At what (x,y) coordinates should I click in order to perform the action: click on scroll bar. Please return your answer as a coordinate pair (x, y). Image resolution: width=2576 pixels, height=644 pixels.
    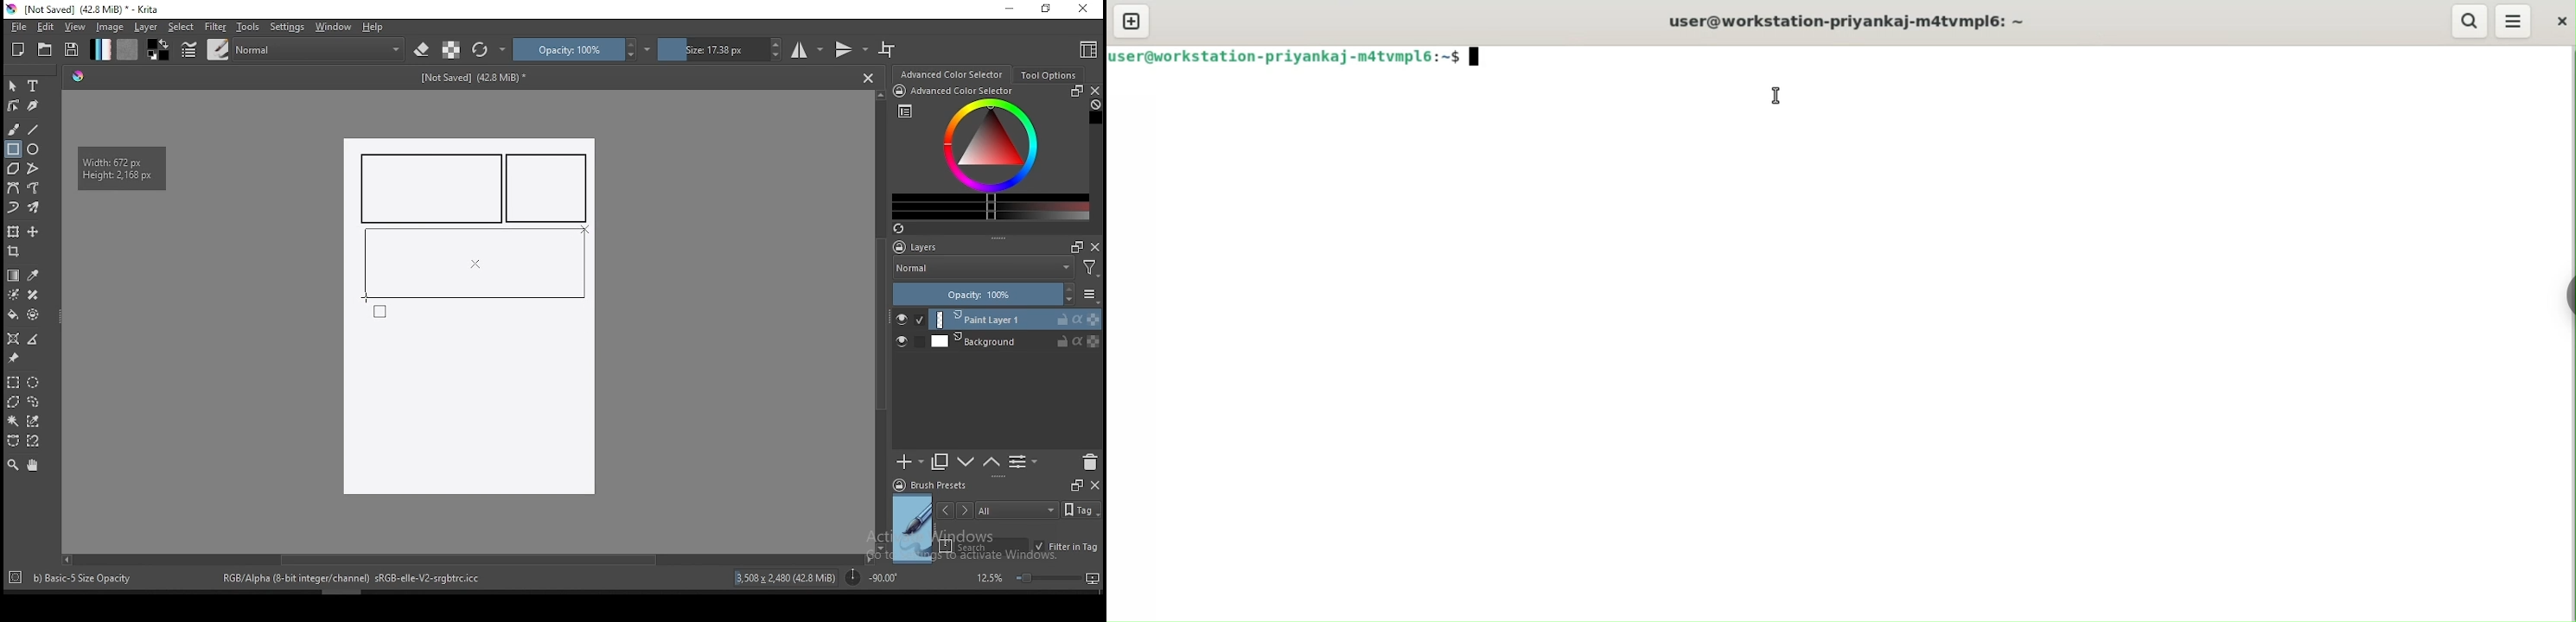
    Looking at the image, I should click on (466, 558).